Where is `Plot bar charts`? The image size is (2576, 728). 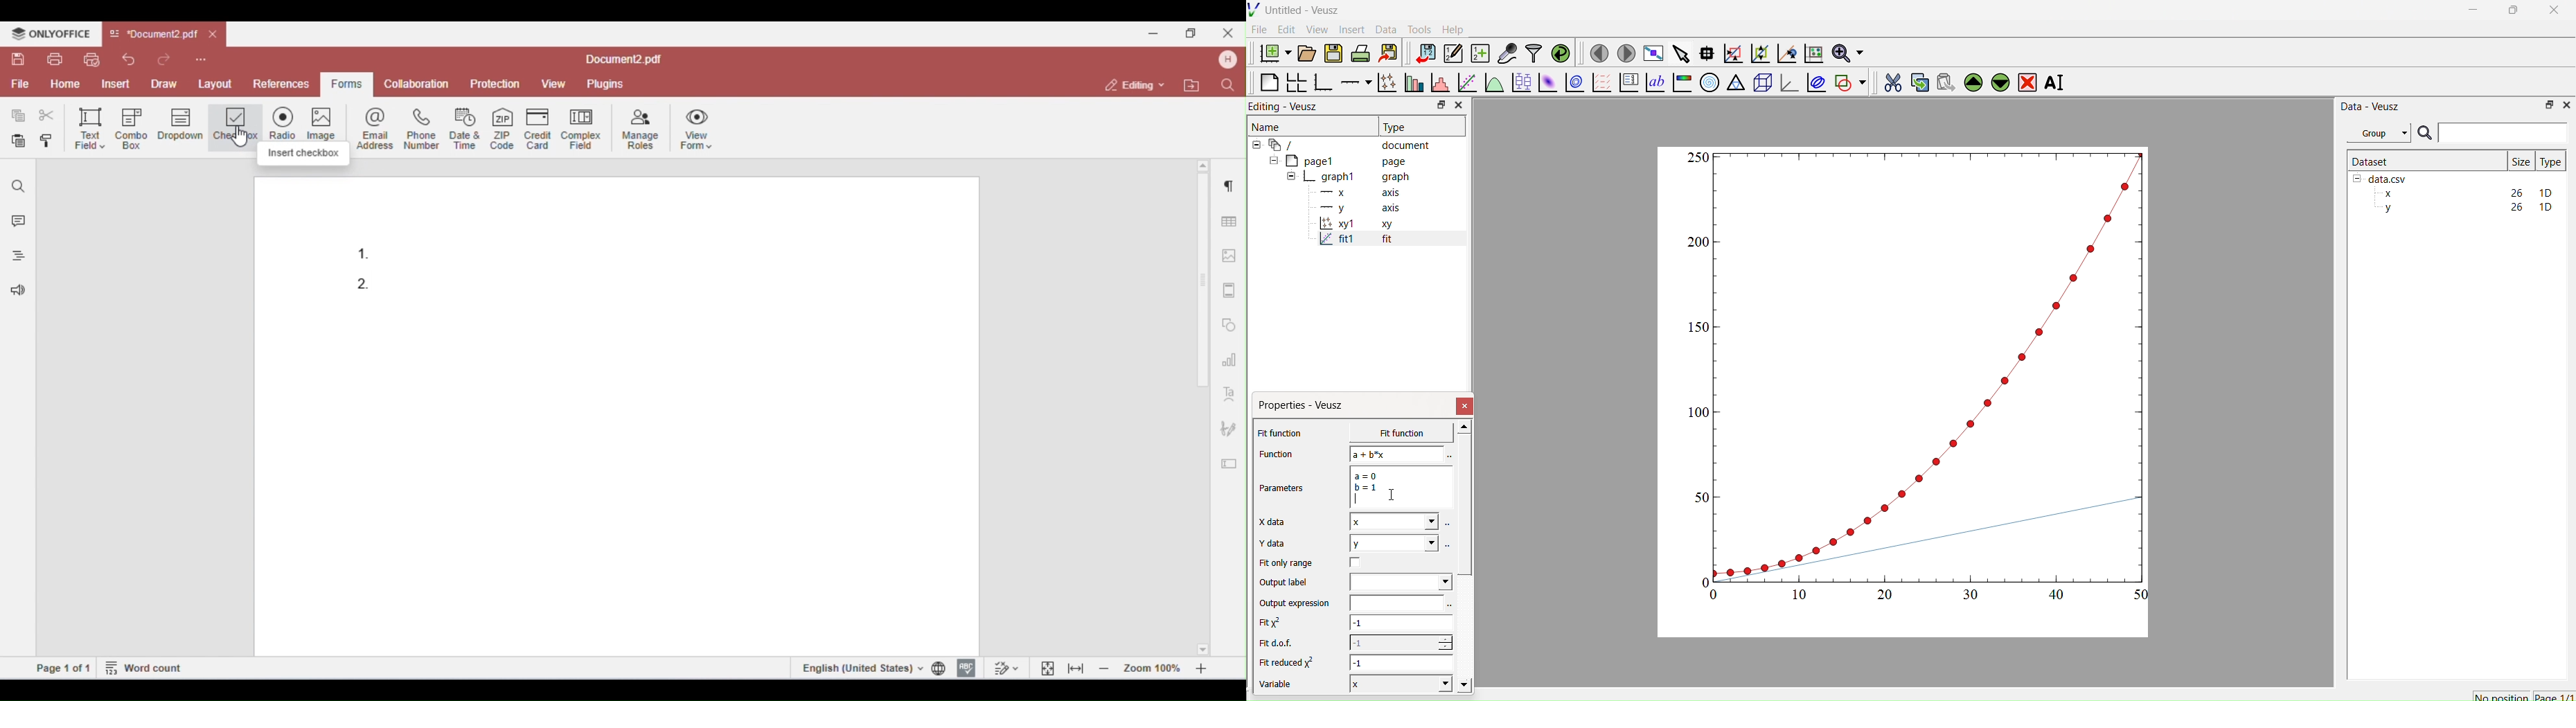 Plot bar charts is located at coordinates (1412, 84).